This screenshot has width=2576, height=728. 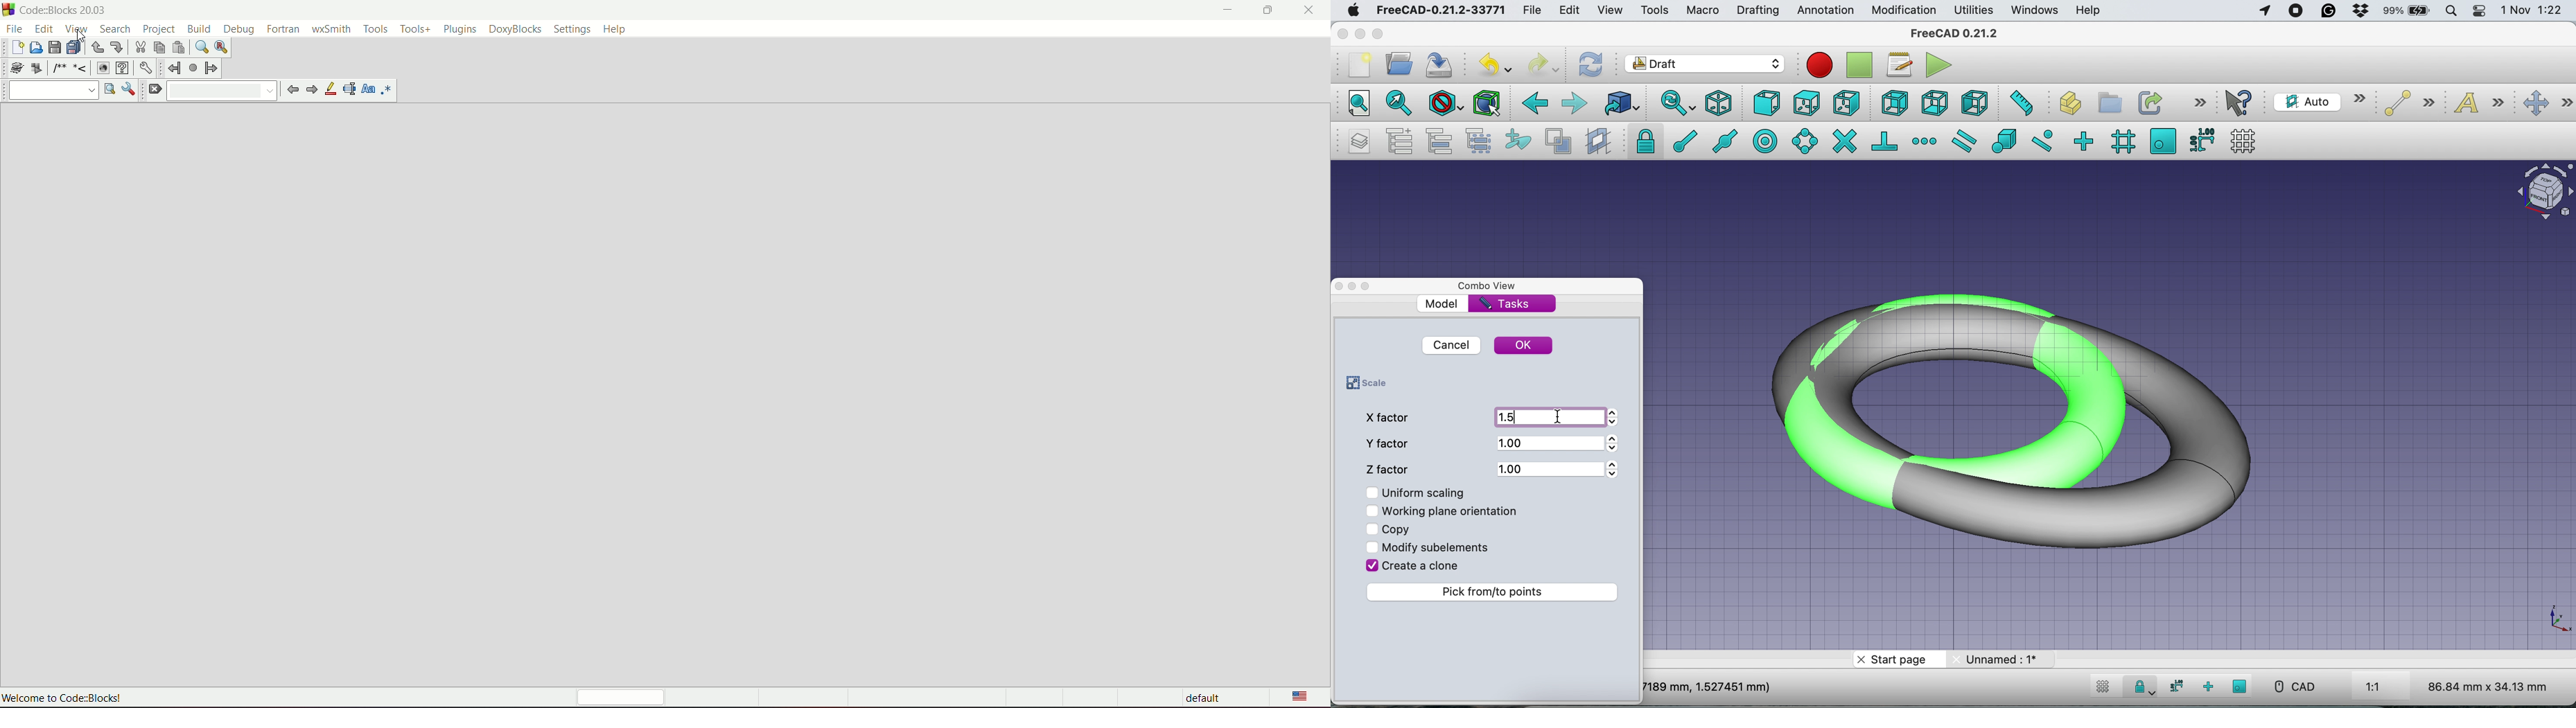 What do you see at coordinates (15, 28) in the screenshot?
I see `file` at bounding box center [15, 28].